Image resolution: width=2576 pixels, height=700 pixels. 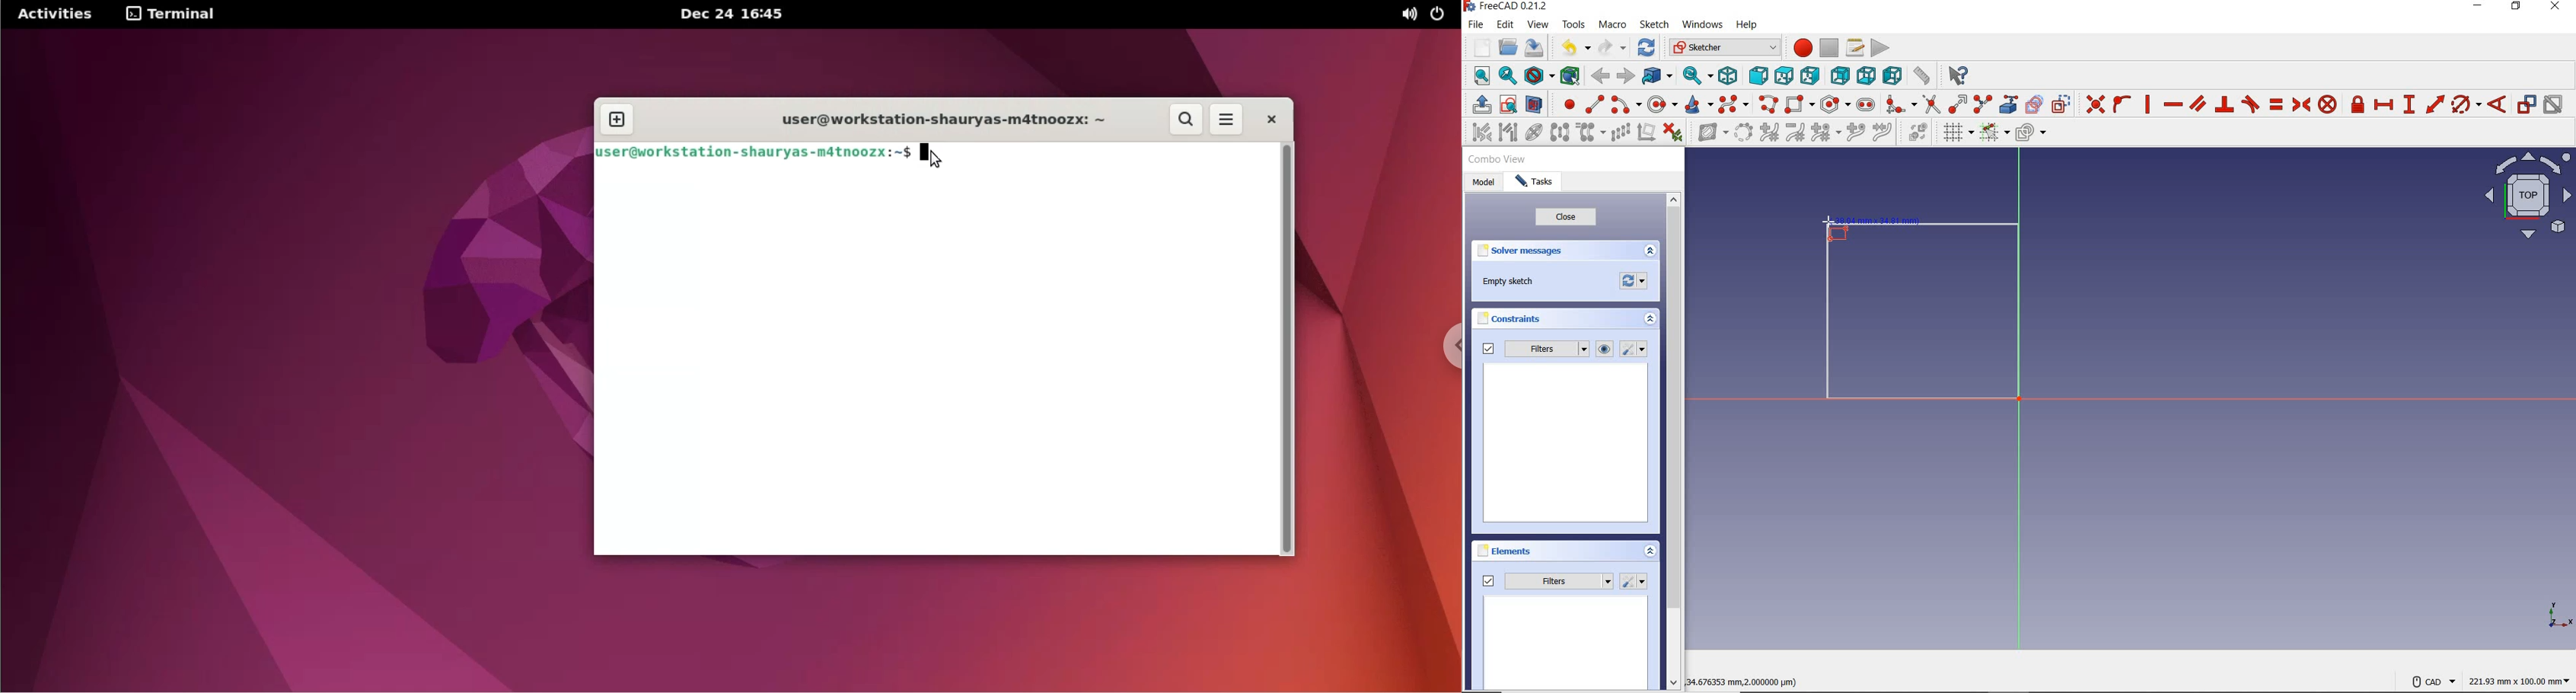 What do you see at coordinates (2358, 104) in the screenshot?
I see `constrain lock` at bounding box center [2358, 104].